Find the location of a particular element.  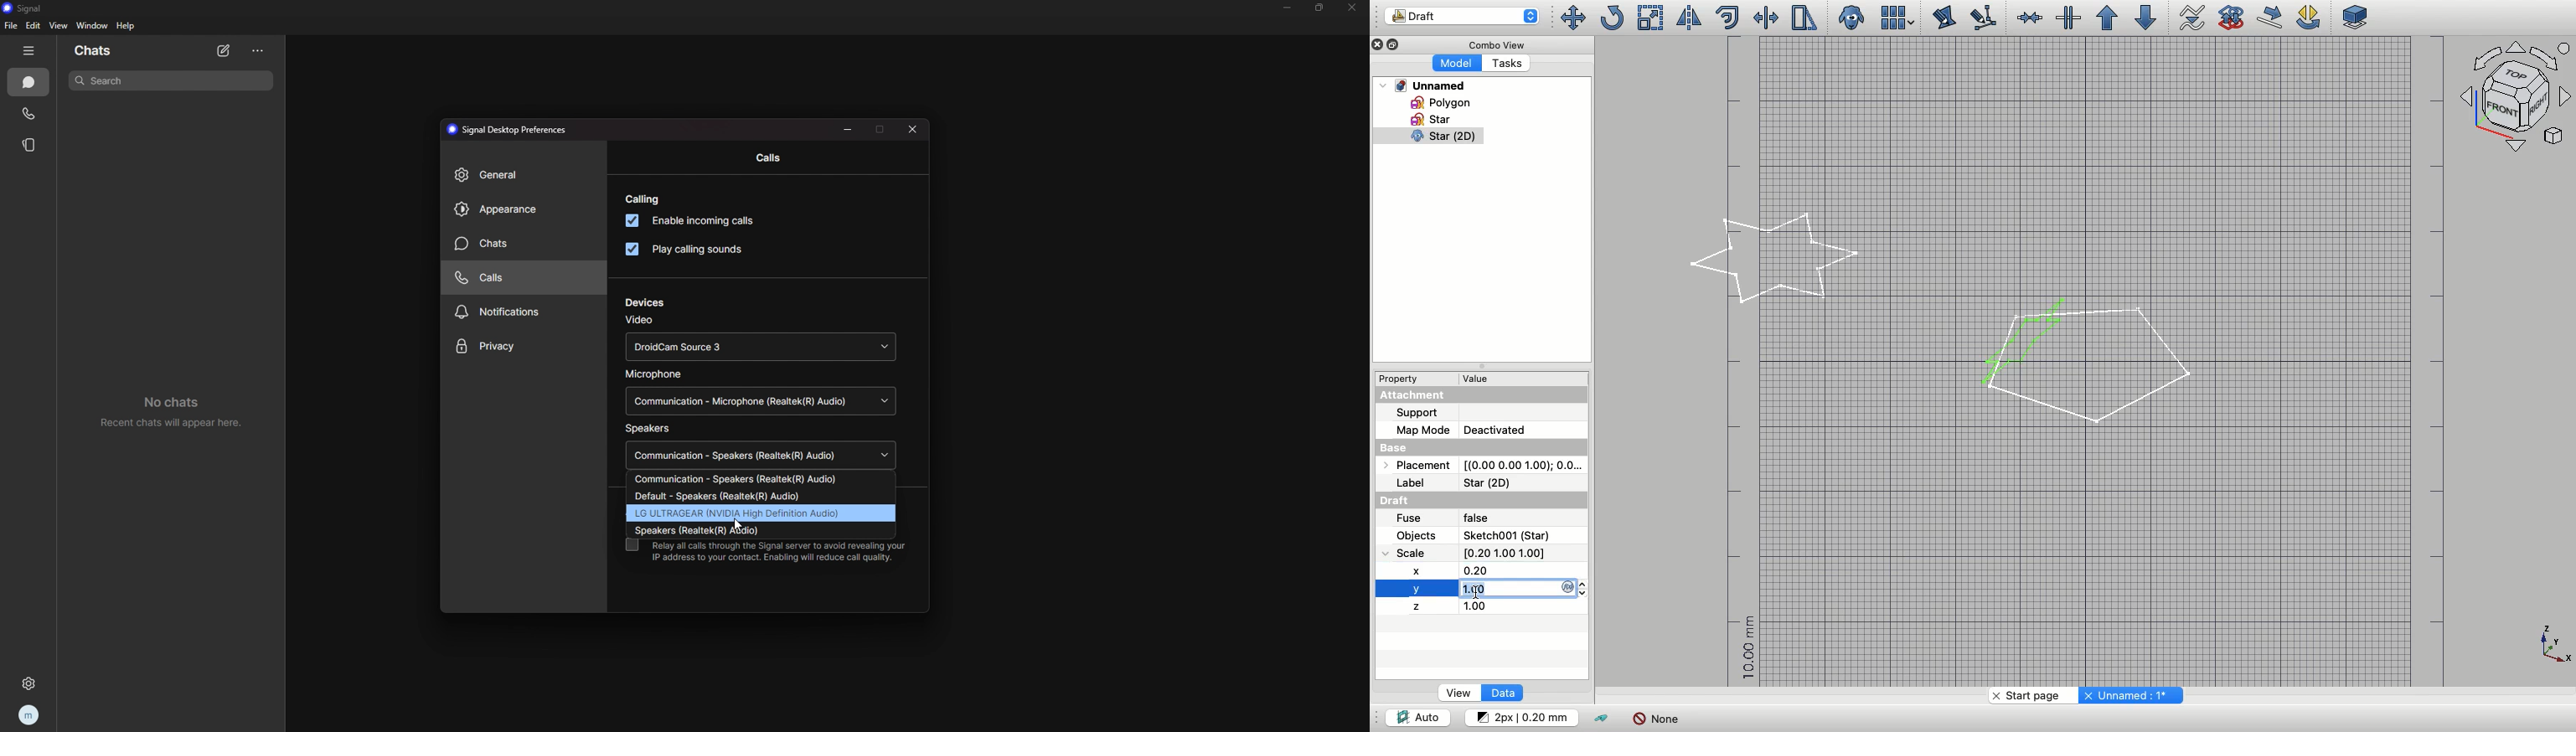

Cursor is located at coordinates (1475, 594).